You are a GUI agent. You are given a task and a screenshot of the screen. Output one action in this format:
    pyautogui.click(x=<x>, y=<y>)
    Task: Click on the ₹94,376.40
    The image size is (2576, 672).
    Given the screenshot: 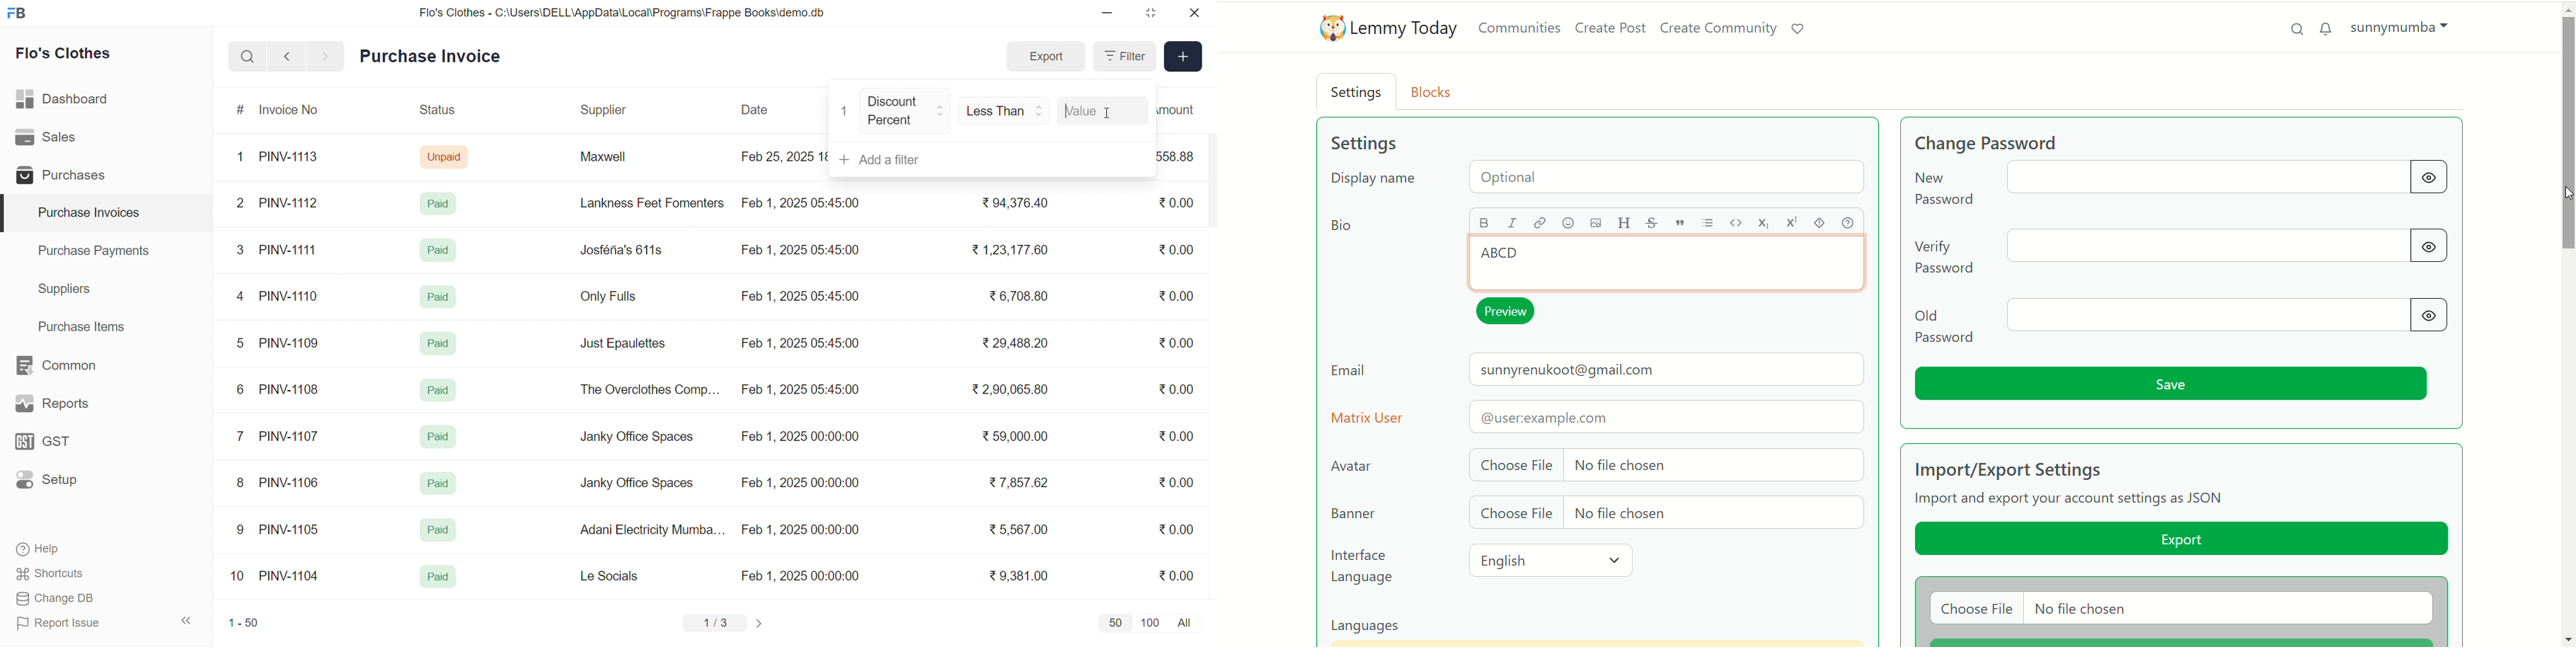 What is the action you would take?
    pyautogui.click(x=1012, y=204)
    